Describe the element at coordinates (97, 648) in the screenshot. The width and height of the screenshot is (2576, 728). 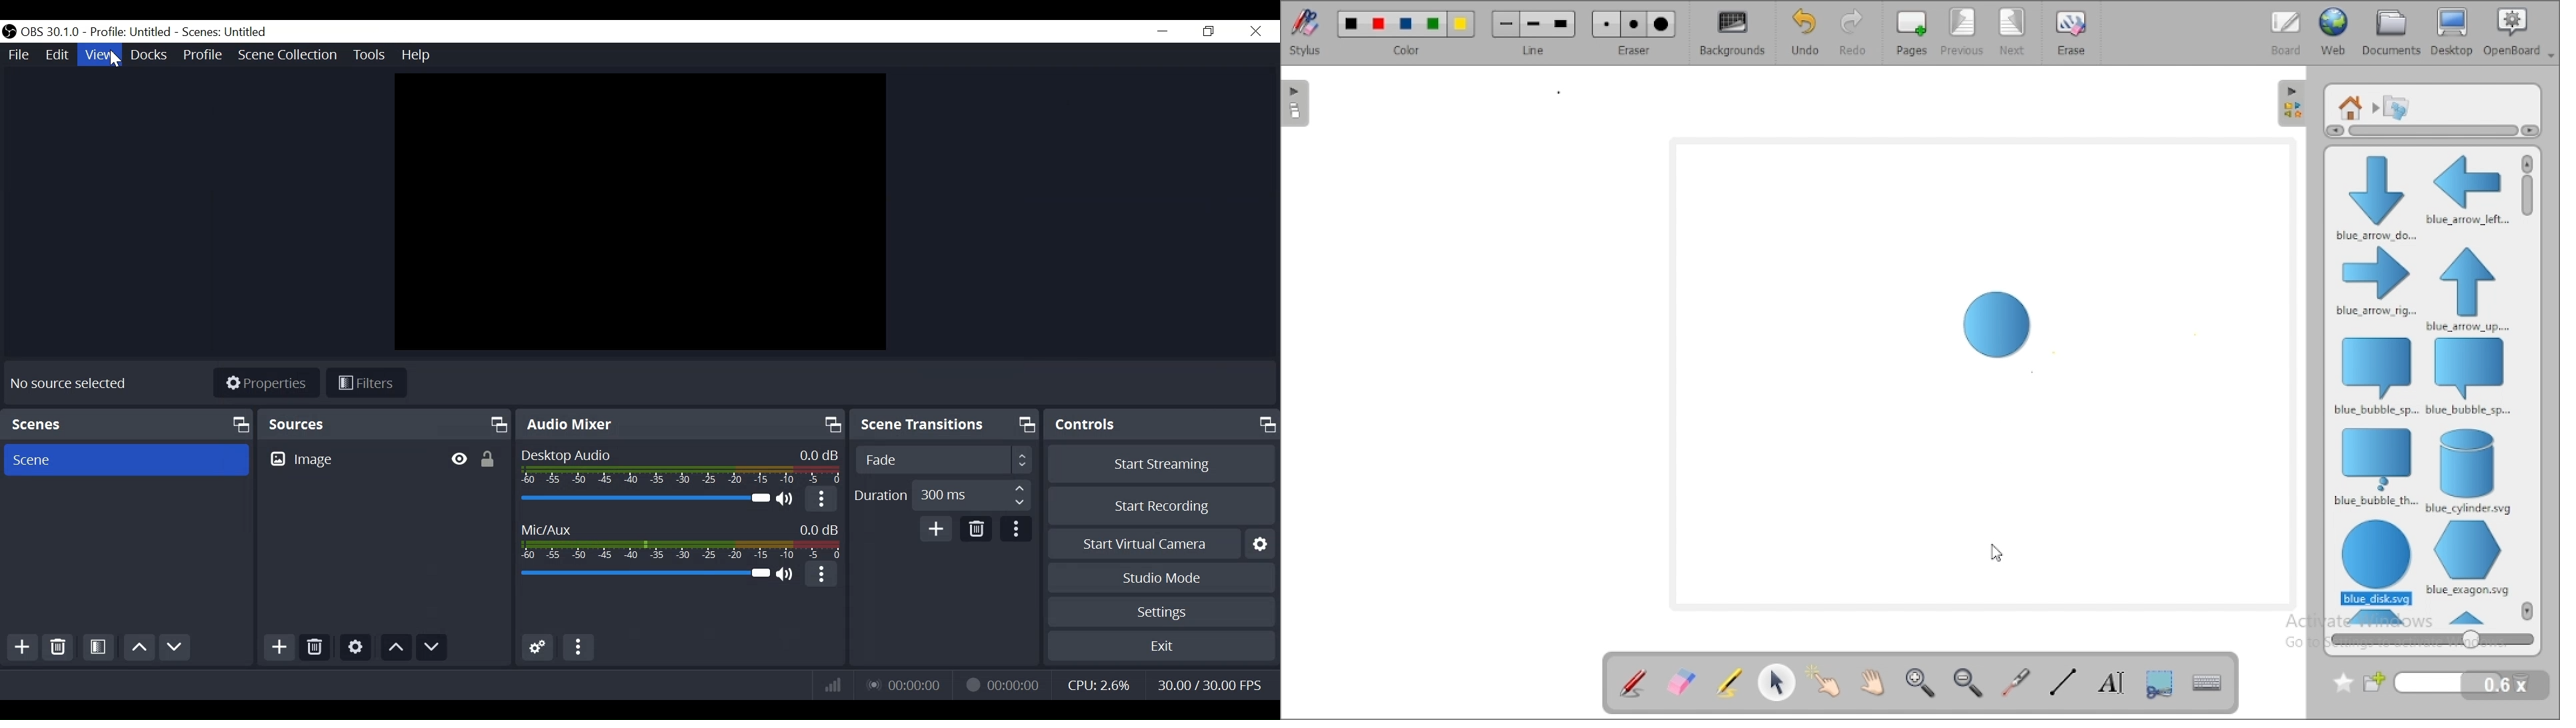
I see `Open Scene Filter` at that location.